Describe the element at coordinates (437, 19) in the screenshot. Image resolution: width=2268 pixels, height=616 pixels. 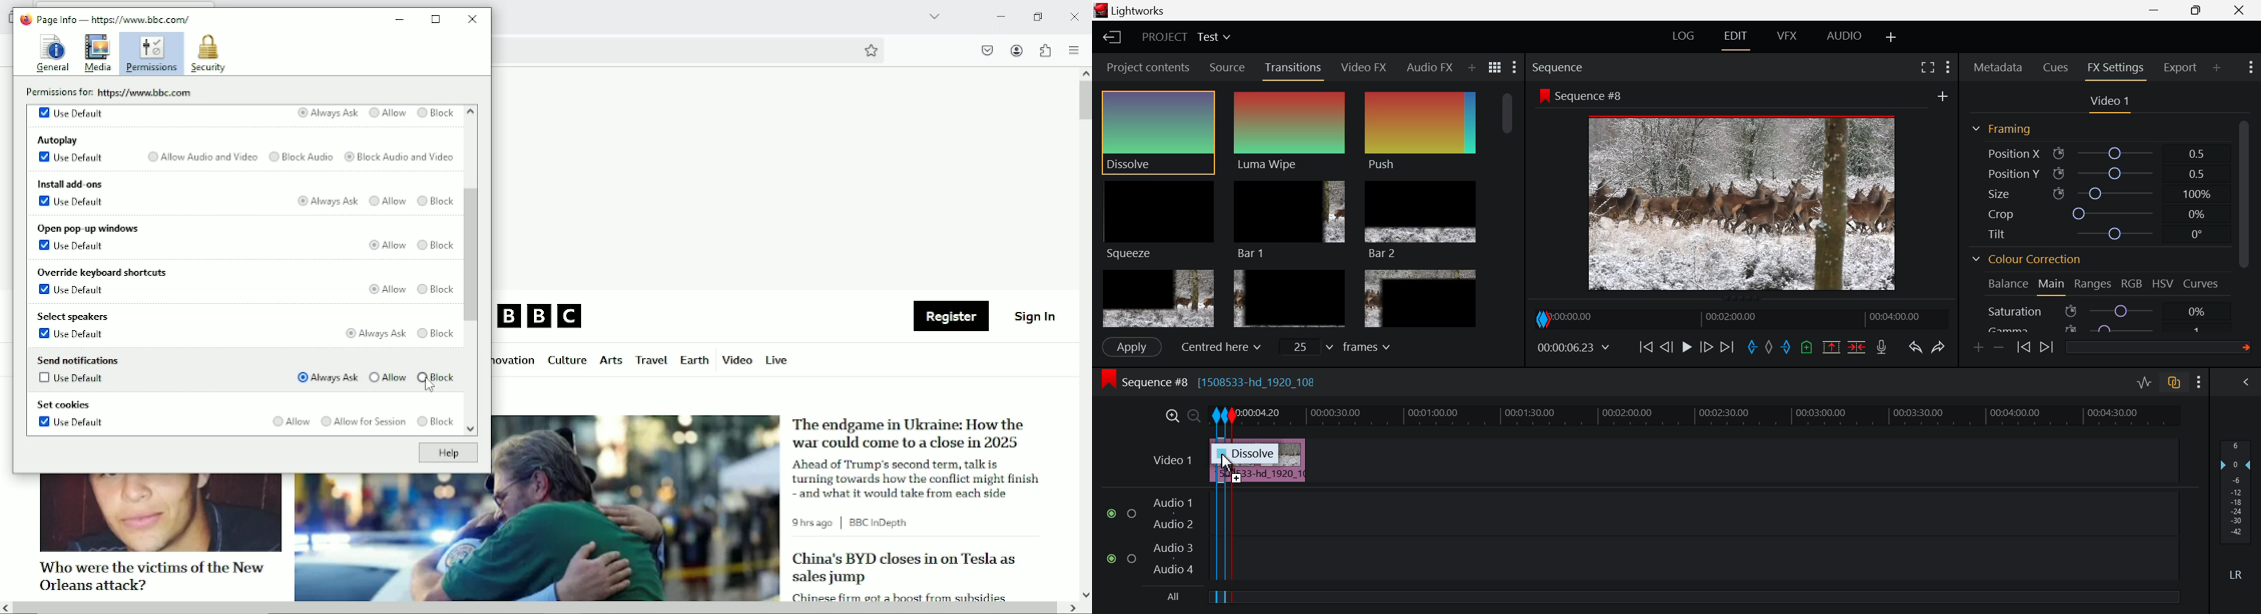
I see `resize` at that location.